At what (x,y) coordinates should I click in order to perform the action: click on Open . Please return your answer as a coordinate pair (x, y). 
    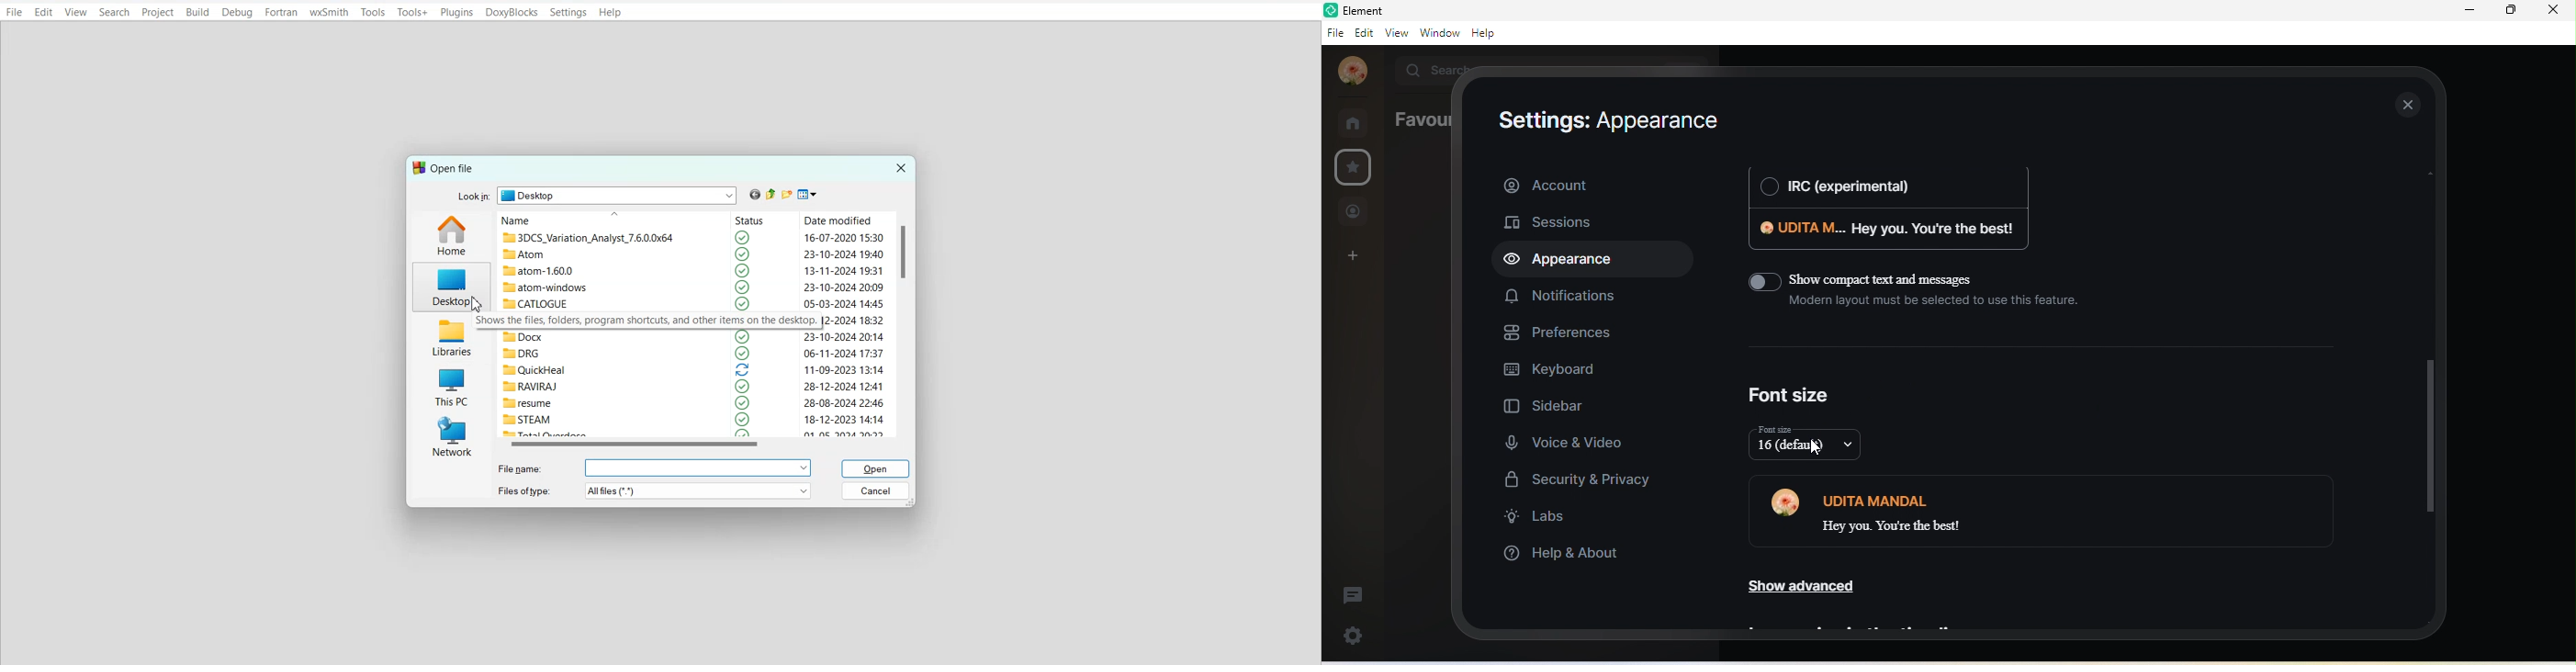
    Looking at the image, I should click on (877, 469).